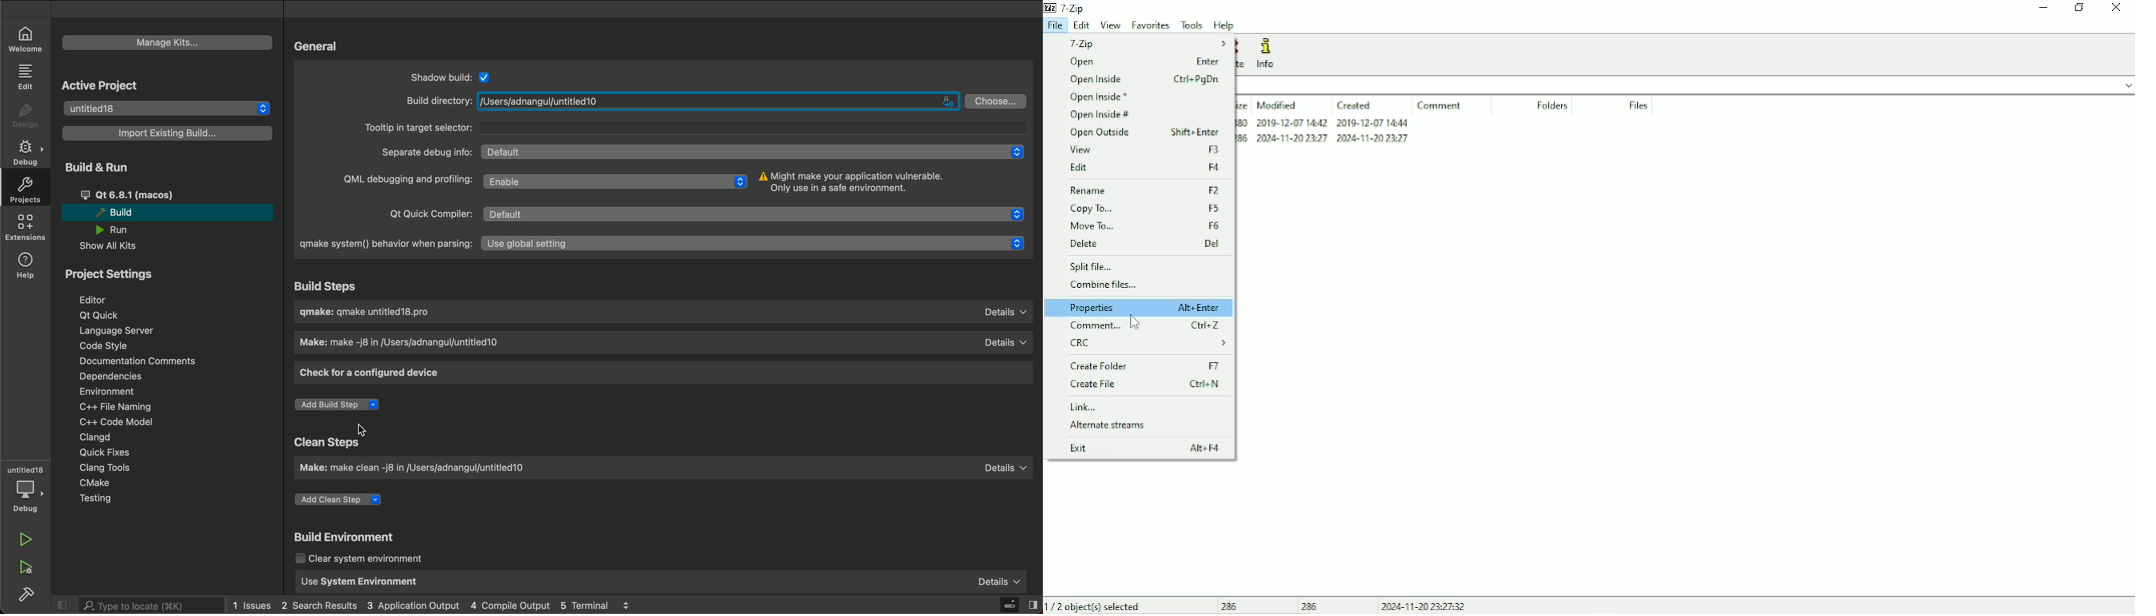 This screenshot has width=2156, height=616. What do you see at coordinates (1145, 226) in the screenshot?
I see `Move To` at bounding box center [1145, 226].